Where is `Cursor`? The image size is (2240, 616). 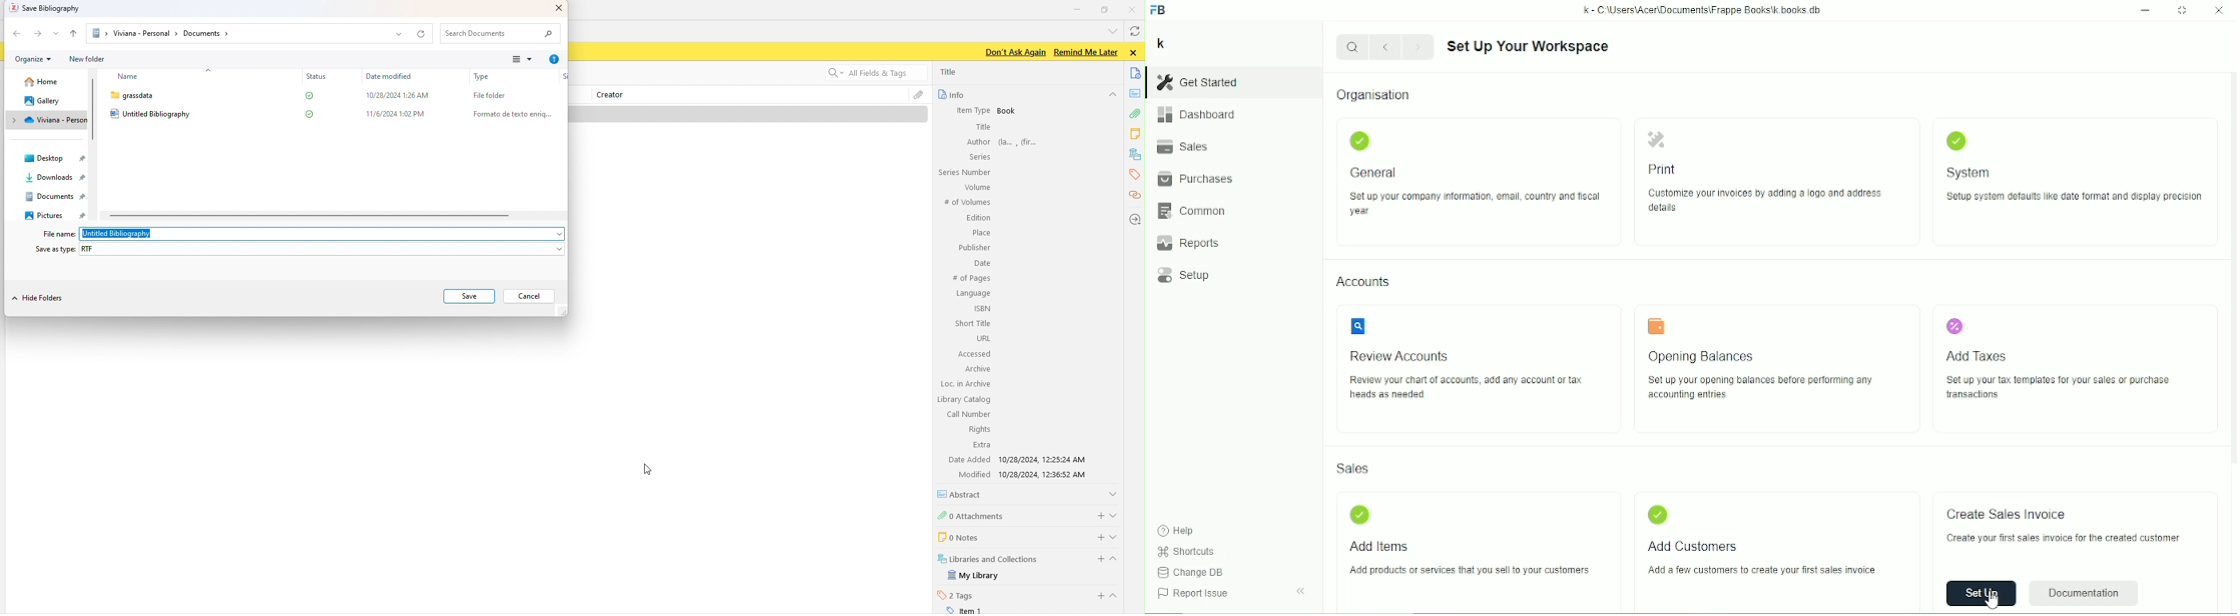
Cursor is located at coordinates (1991, 597).